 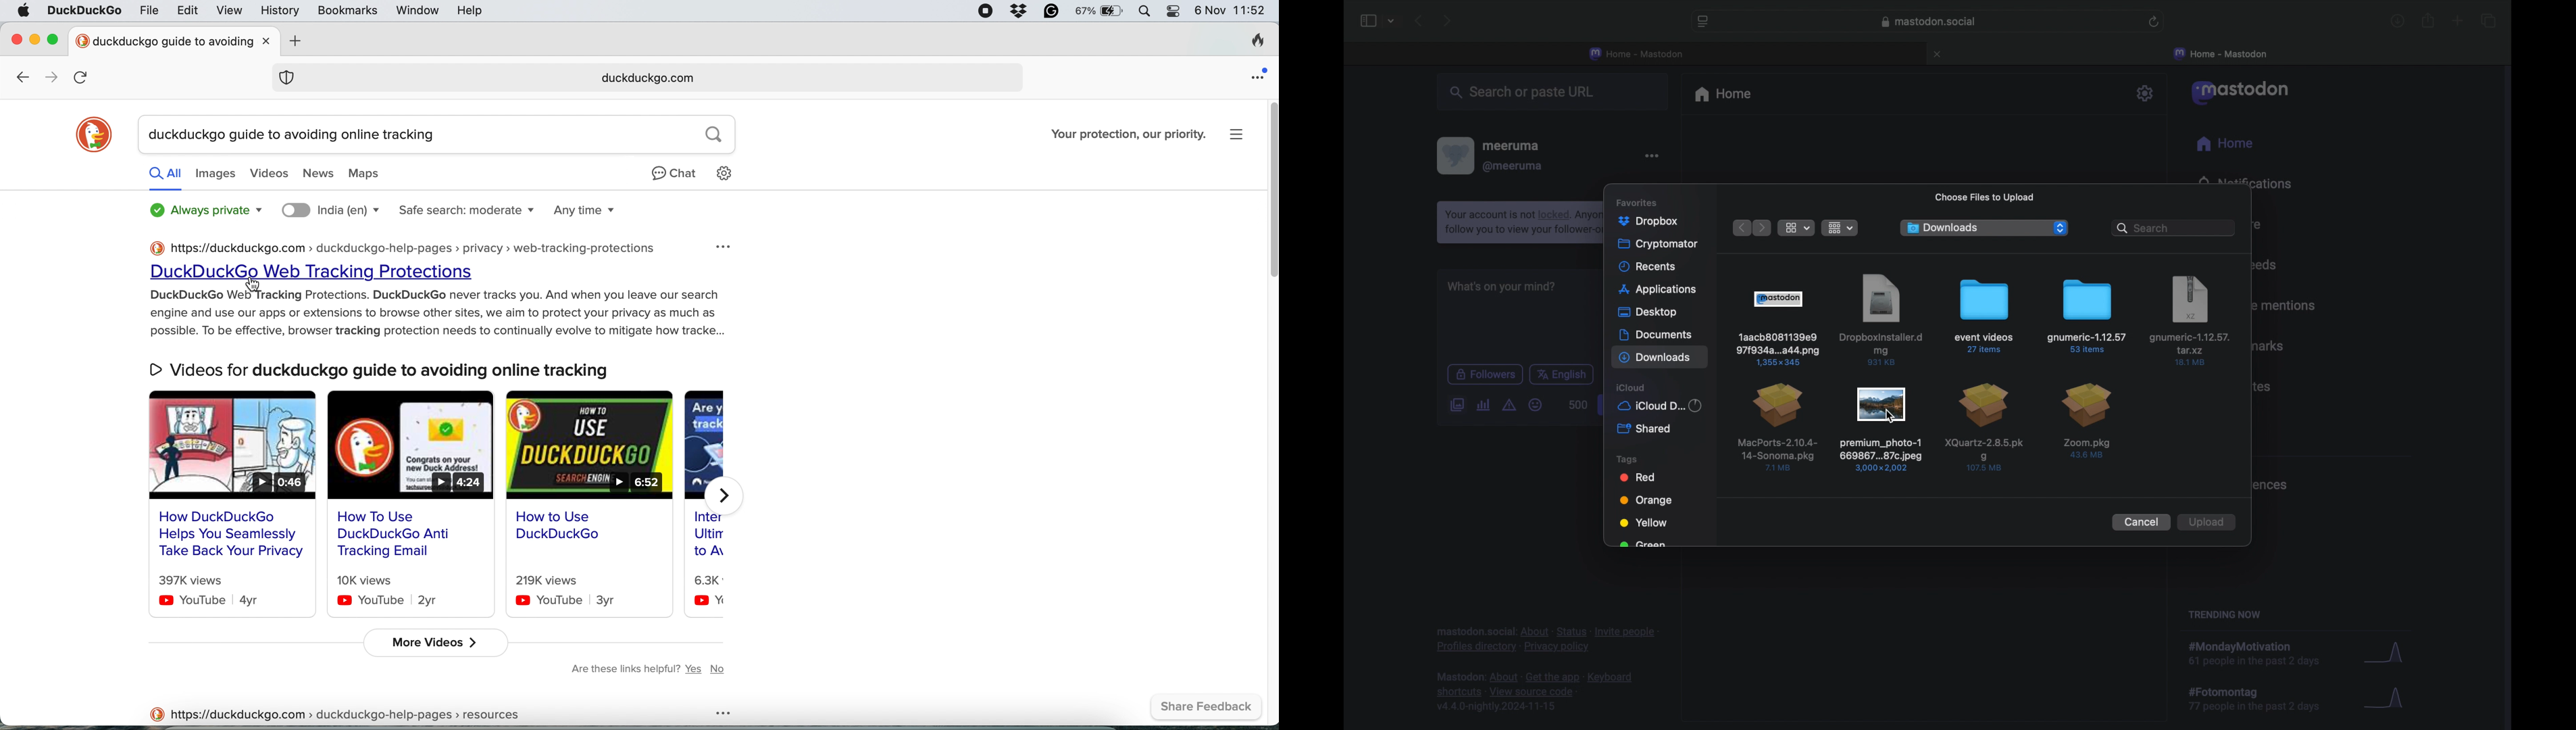 I want to click on battery, so click(x=1102, y=11).